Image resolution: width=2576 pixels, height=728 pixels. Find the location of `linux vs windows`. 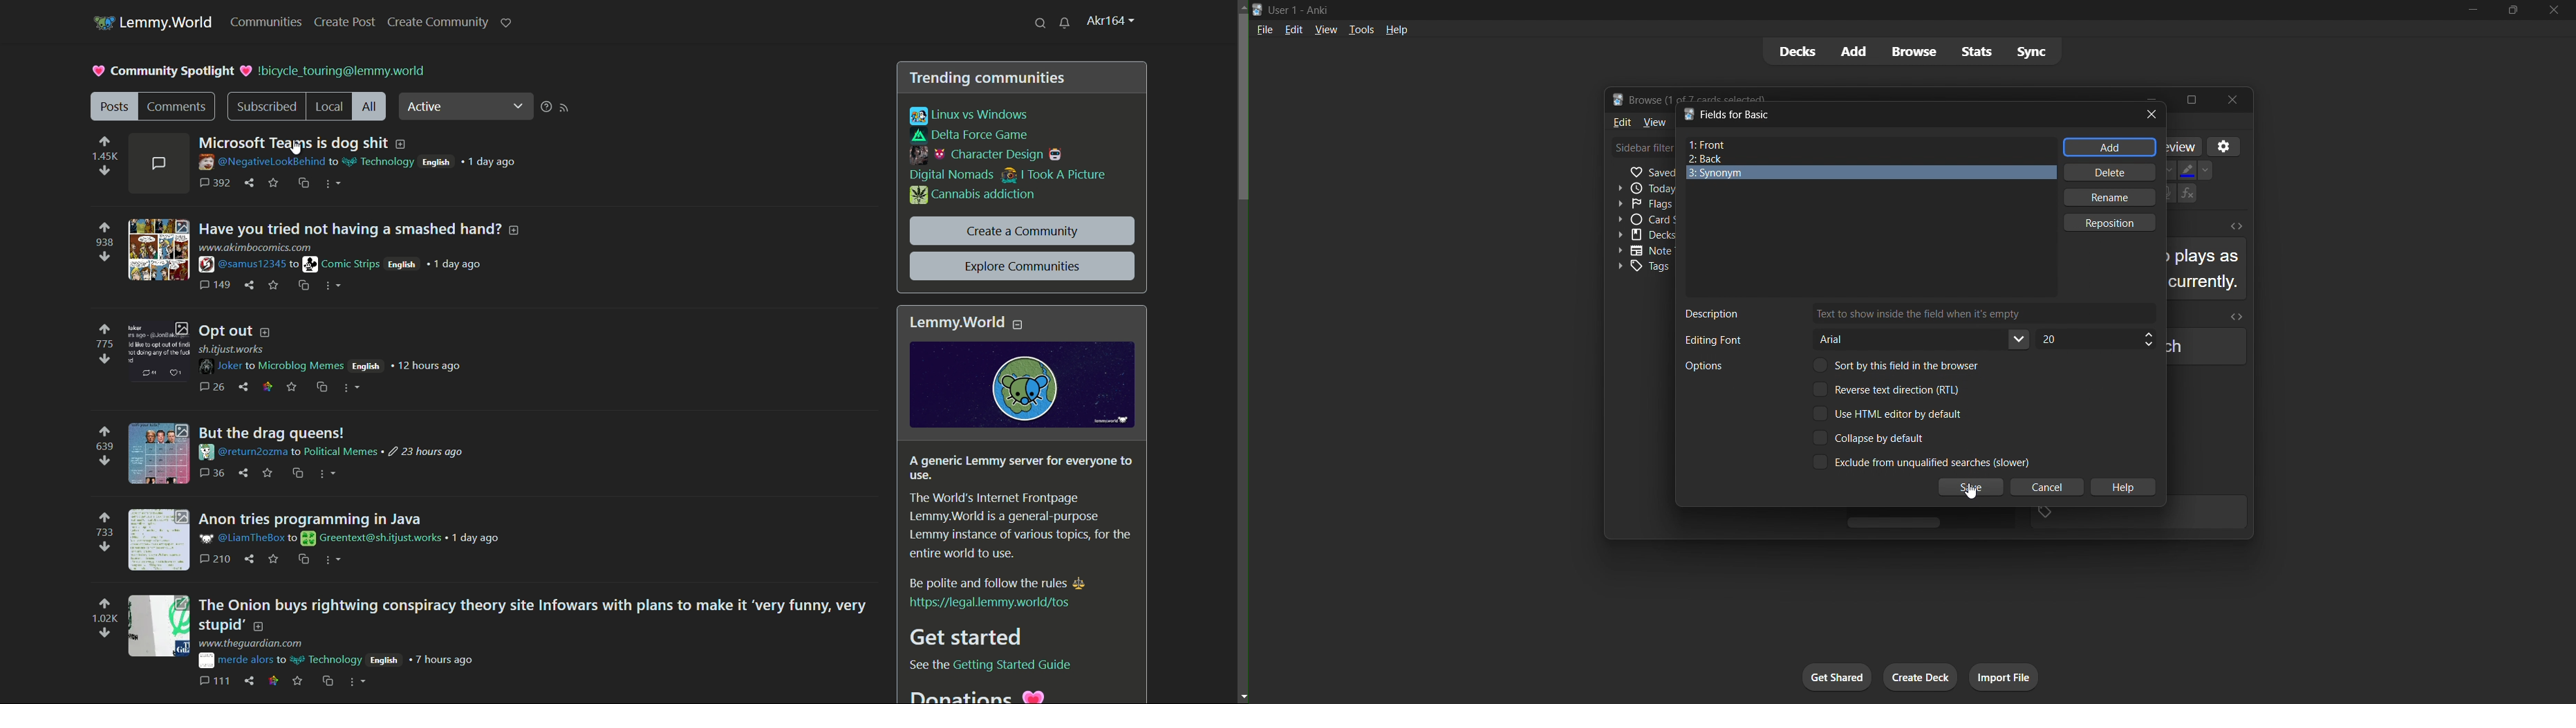

linux vs windows is located at coordinates (970, 117).